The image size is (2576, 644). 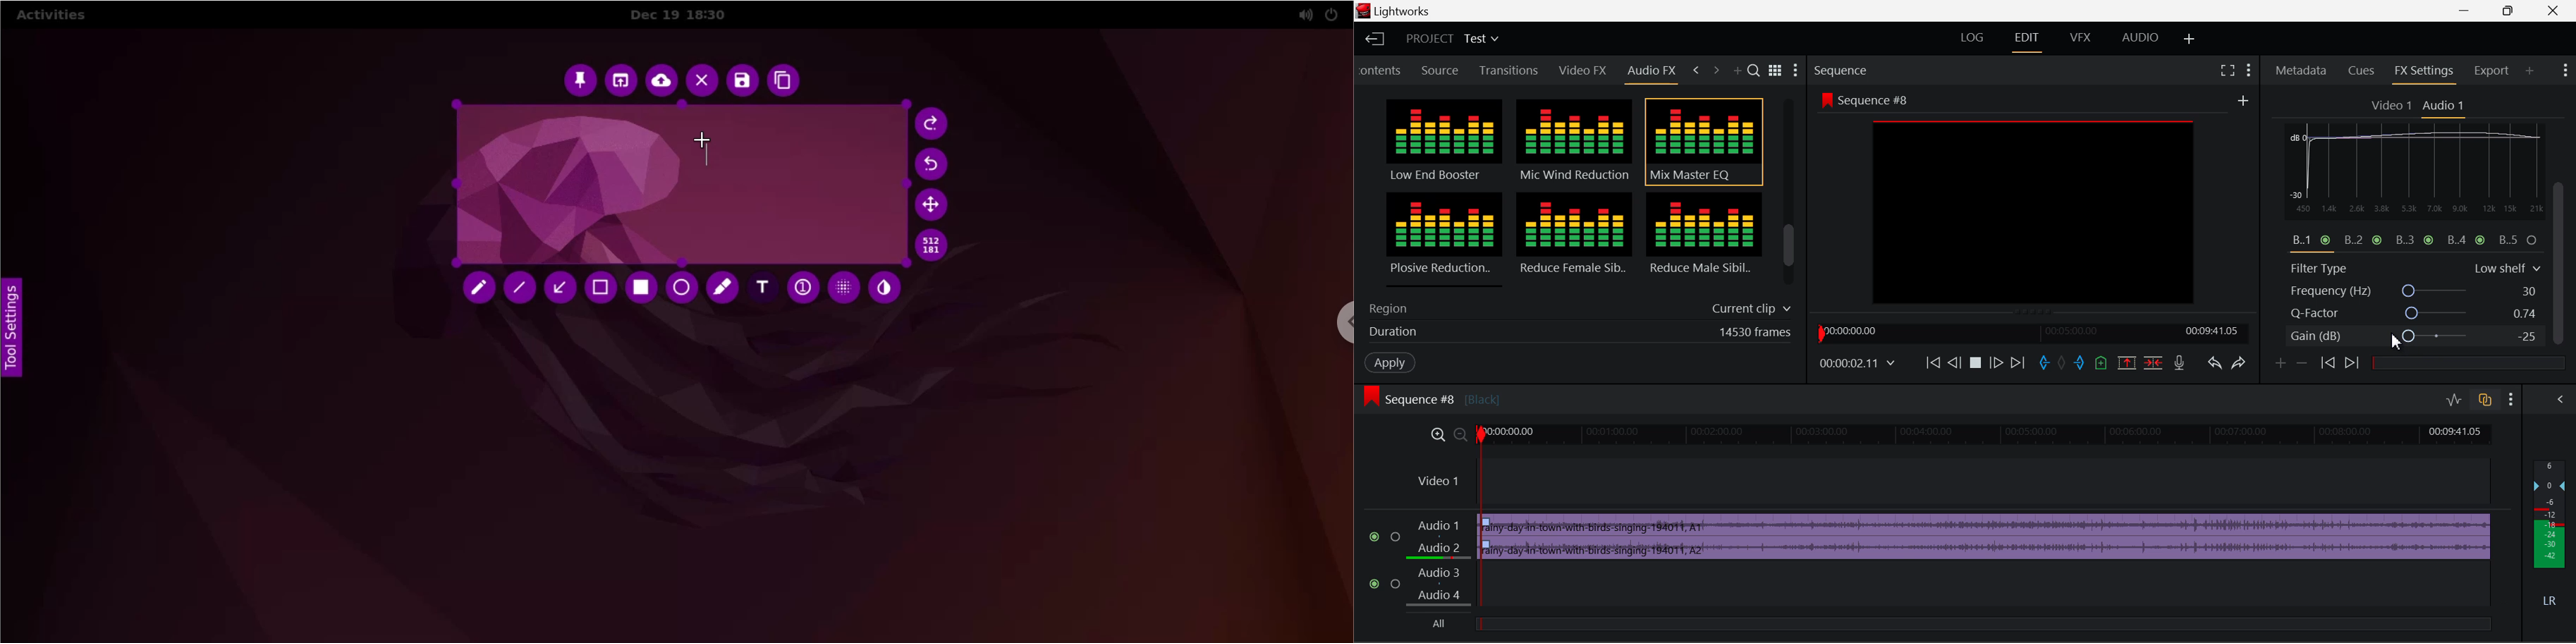 What do you see at coordinates (1996, 364) in the screenshot?
I see `Go Forward` at bounding box center [1996, 364].